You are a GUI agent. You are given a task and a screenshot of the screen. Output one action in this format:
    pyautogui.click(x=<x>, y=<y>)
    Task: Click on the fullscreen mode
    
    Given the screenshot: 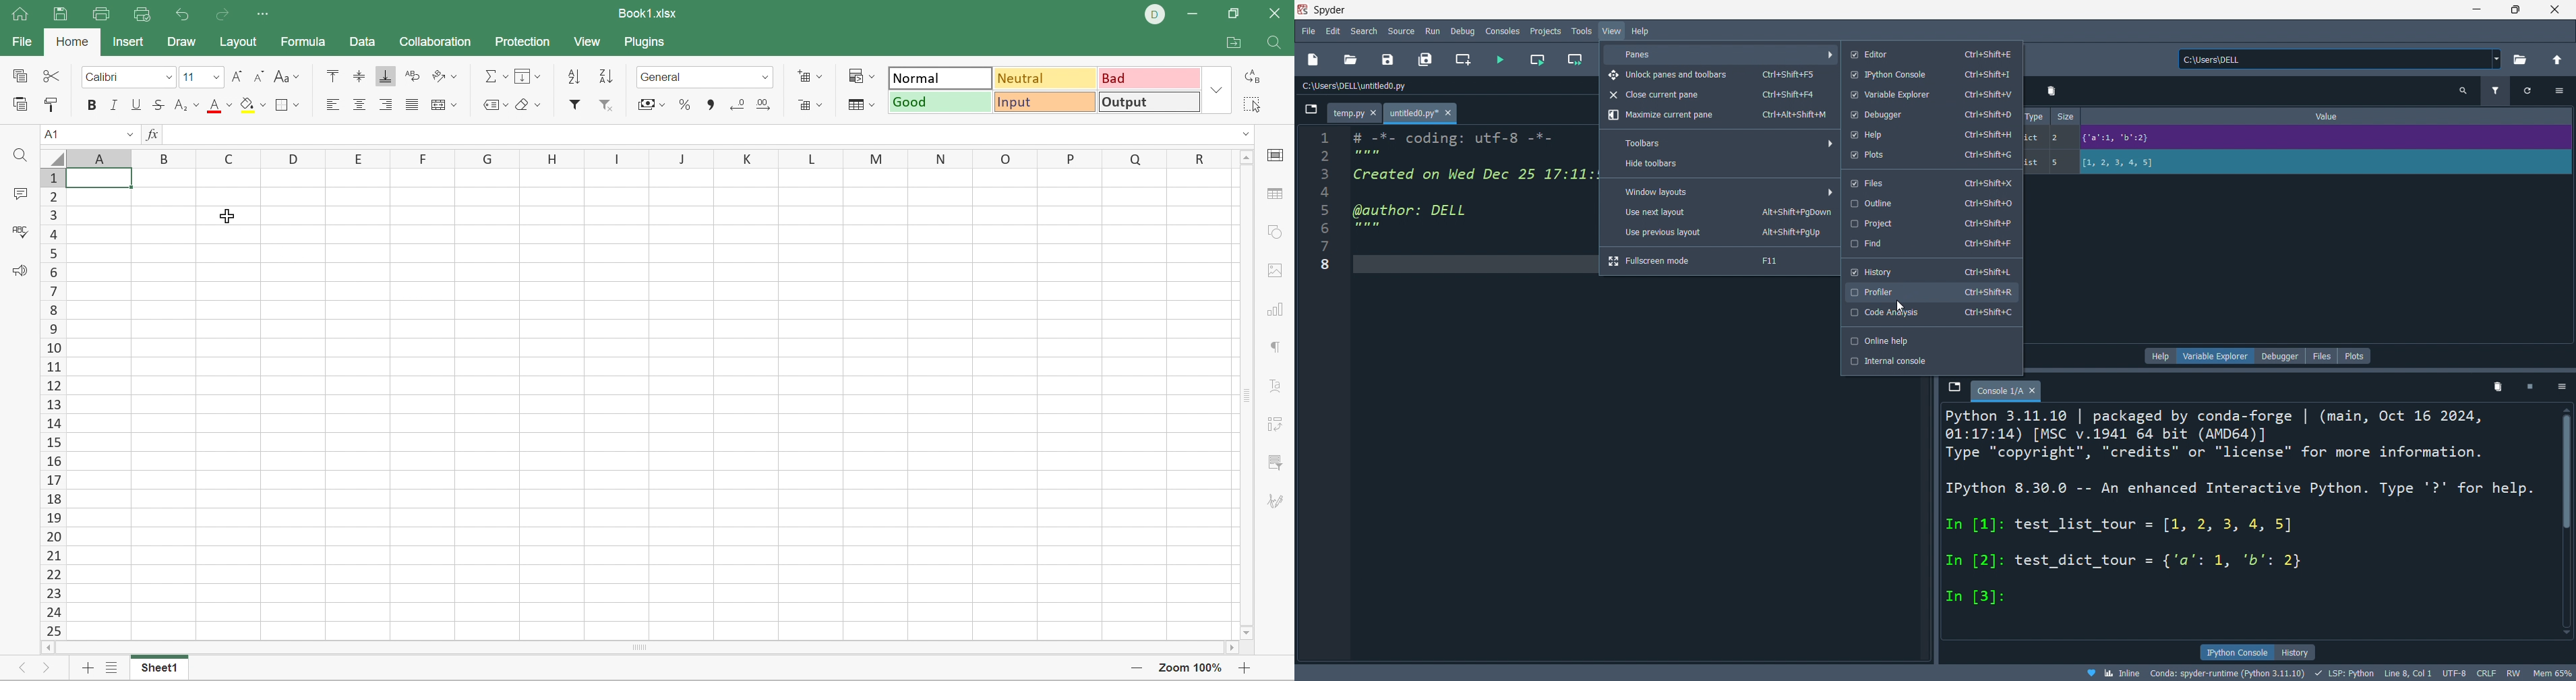 What is the action you would take?
    pyautogui.click(x=1718, y=261)
    